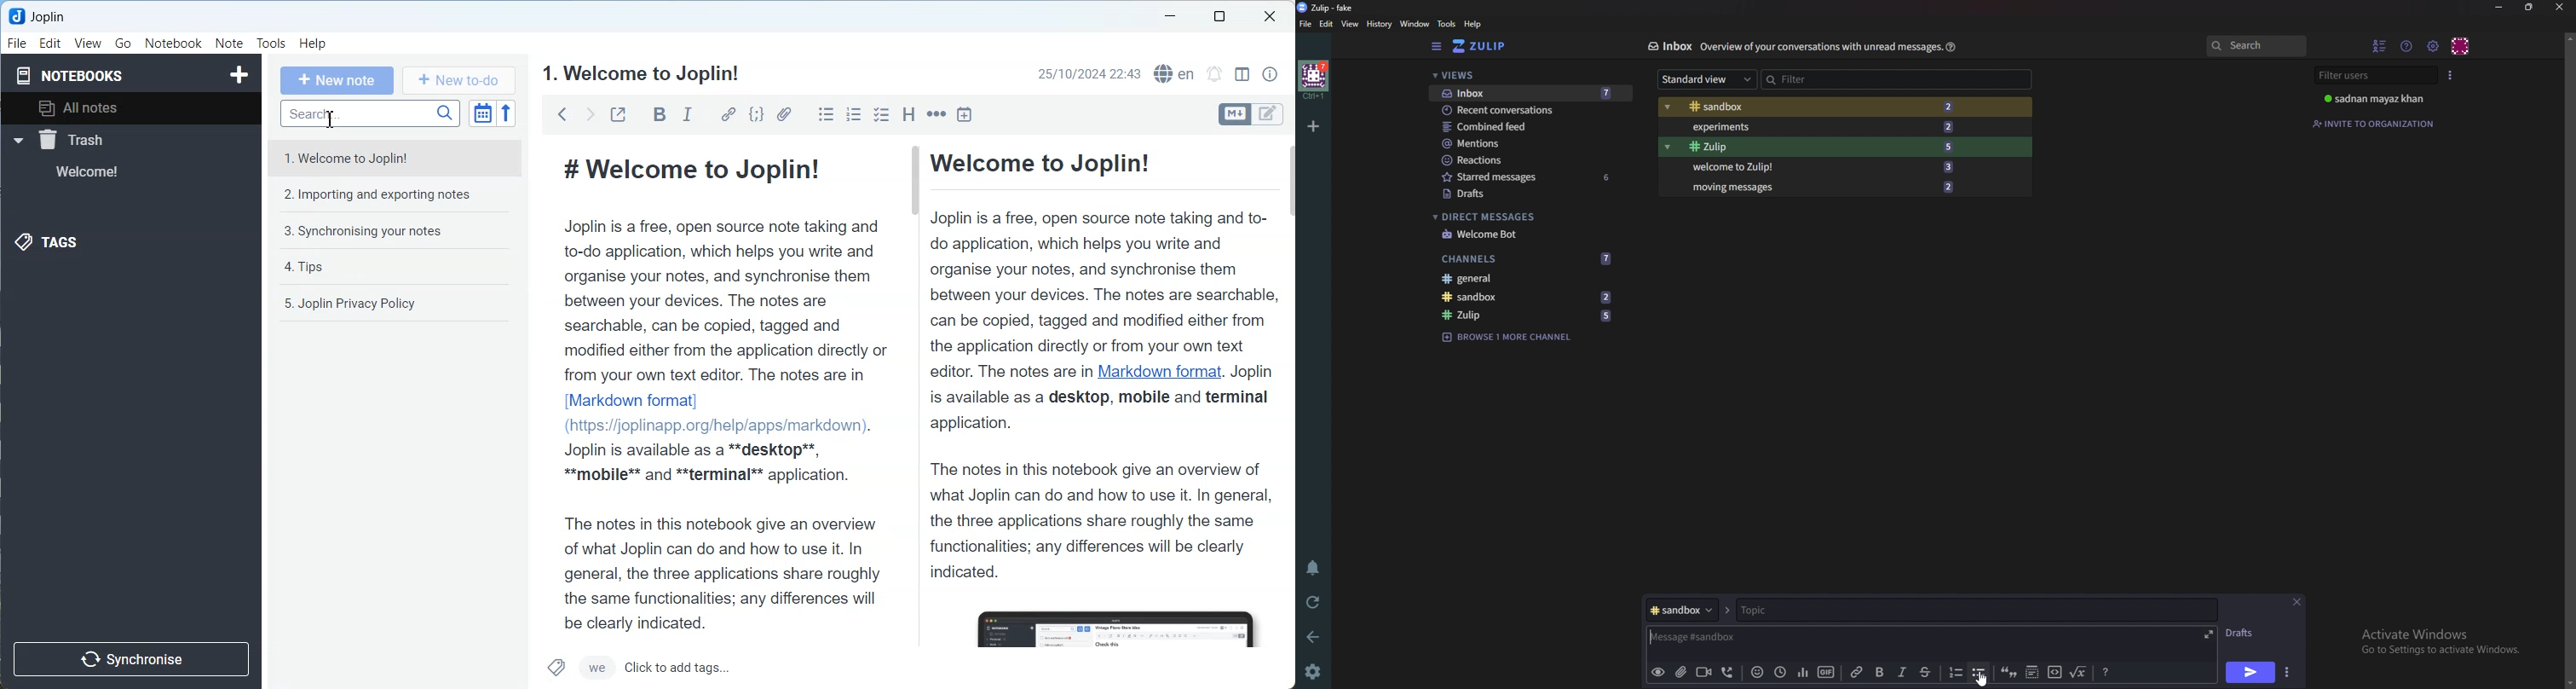 The width and height of the screenshot is (2576, 700). I want to click on Notebook, so click(174, 43).